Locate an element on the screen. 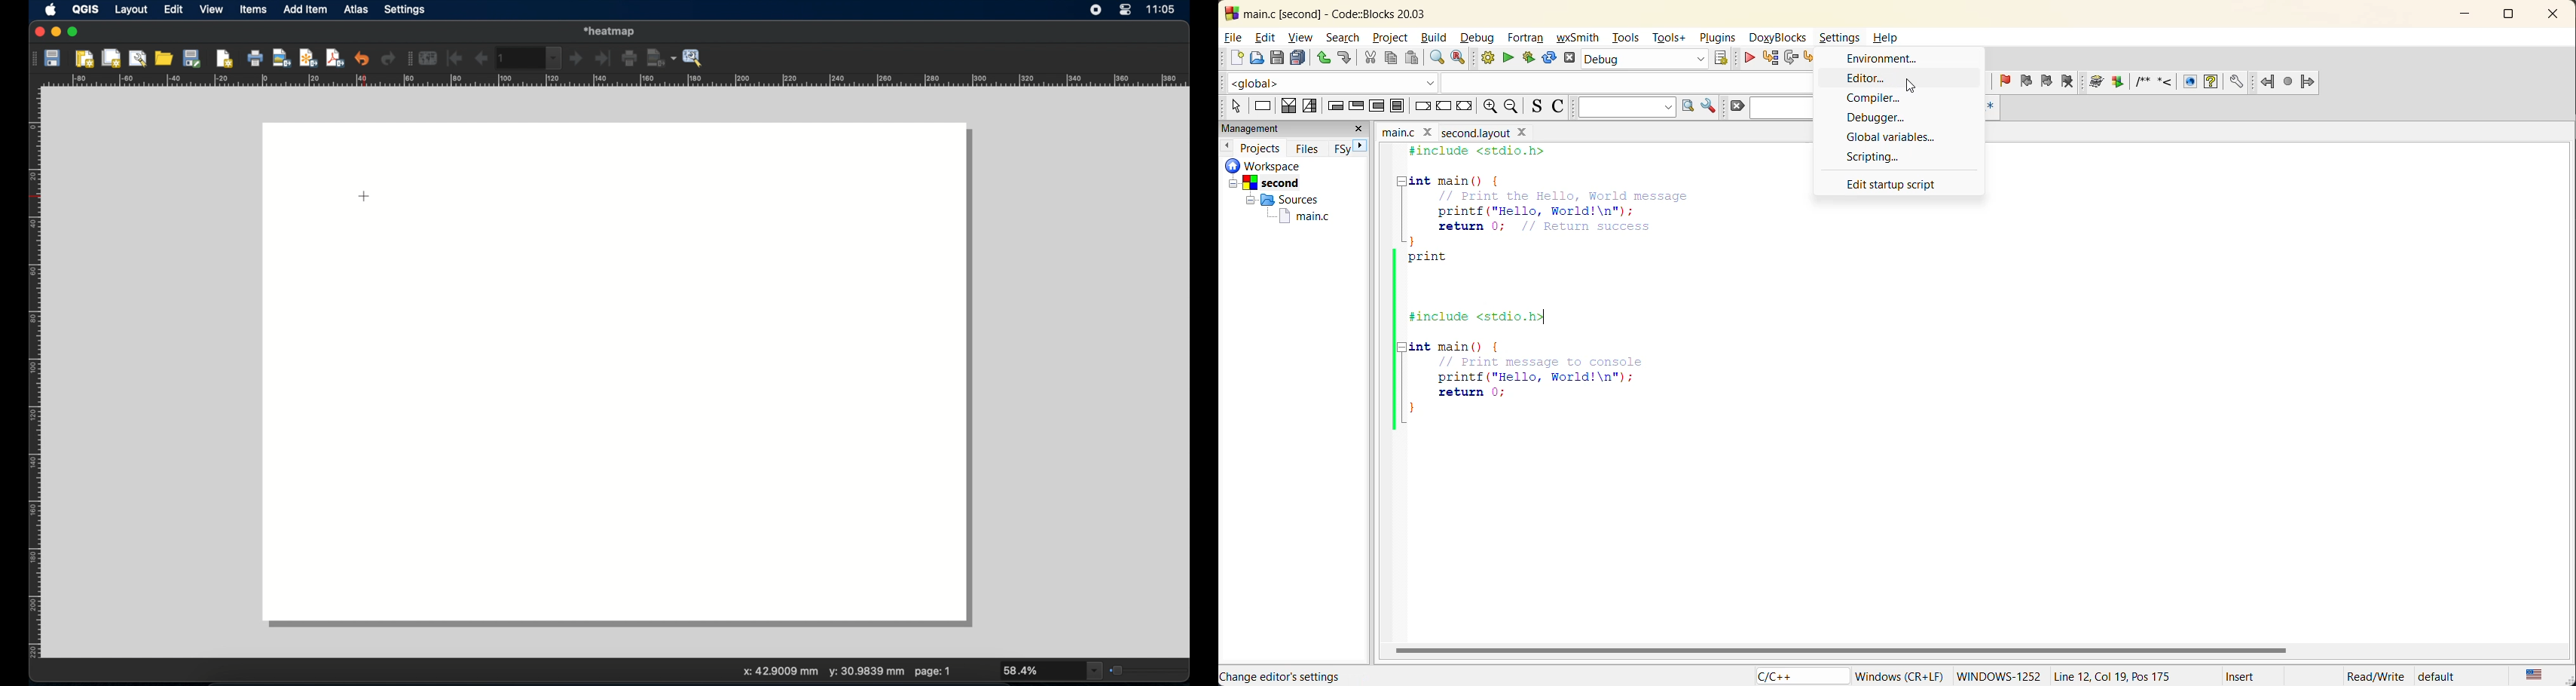 The width and height of the screenshot is (2576, 700). zoom out is located at coordinates (1514, 106).